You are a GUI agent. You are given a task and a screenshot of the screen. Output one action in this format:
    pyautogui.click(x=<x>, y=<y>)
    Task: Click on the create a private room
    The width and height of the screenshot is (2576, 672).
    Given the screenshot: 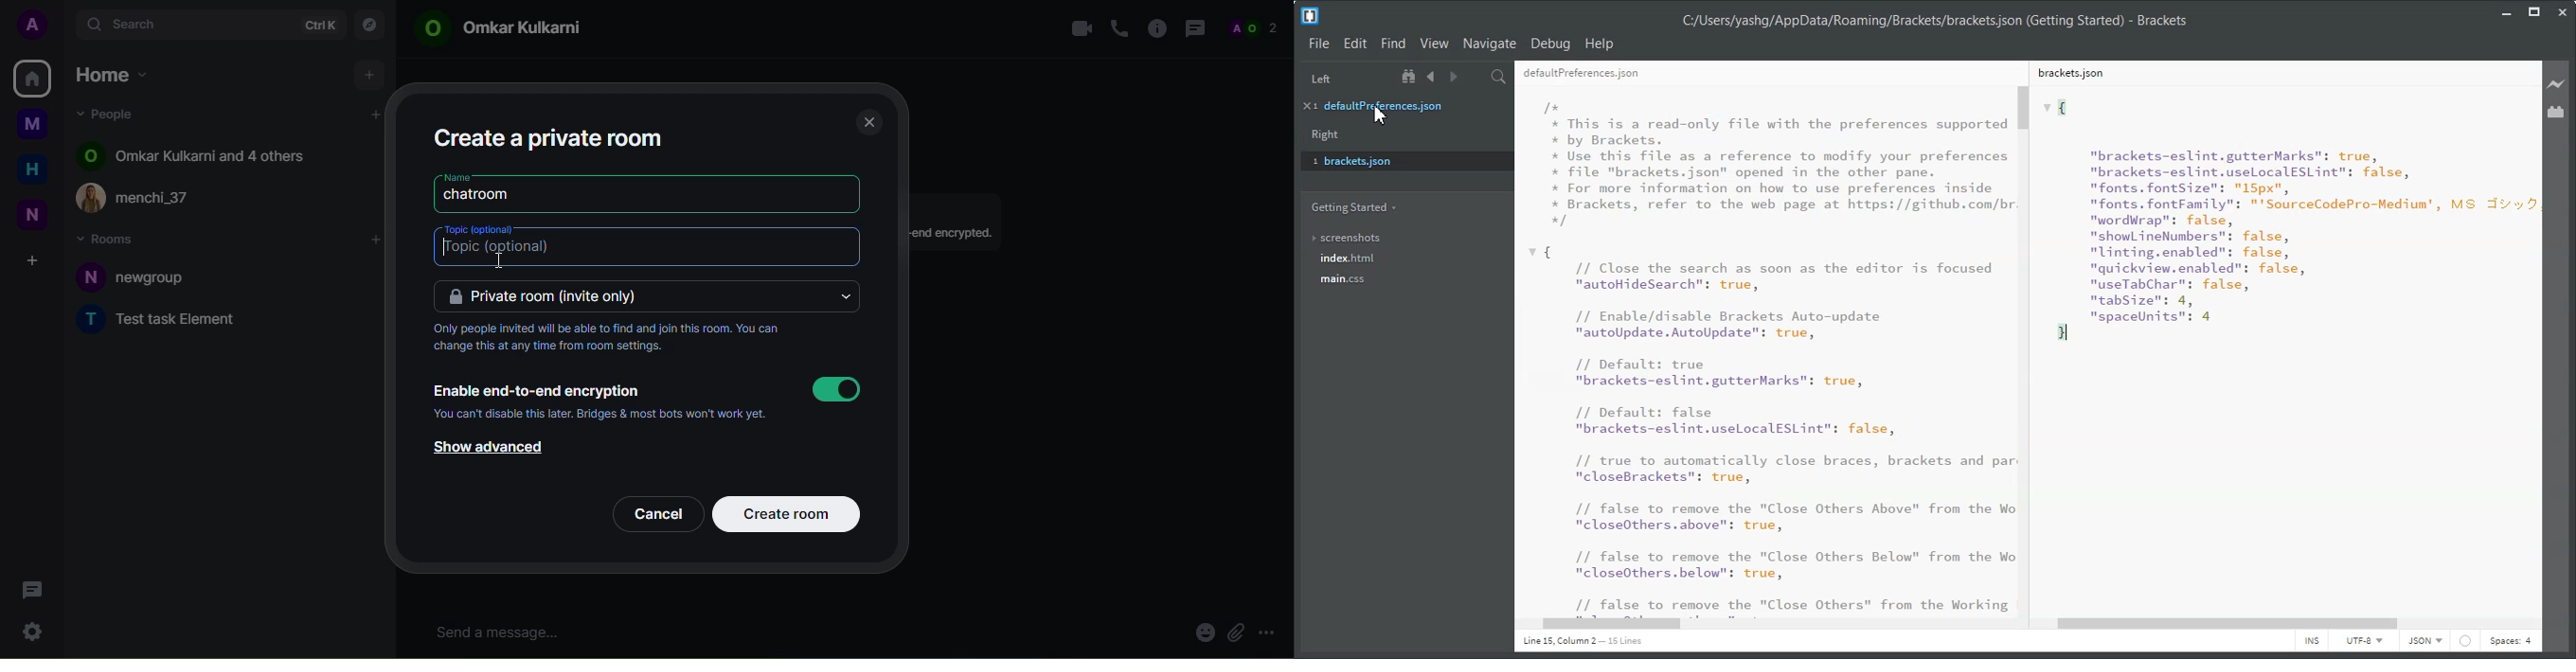 What is the action you would take?
    pyautogui.click(x=551, y=136)
    